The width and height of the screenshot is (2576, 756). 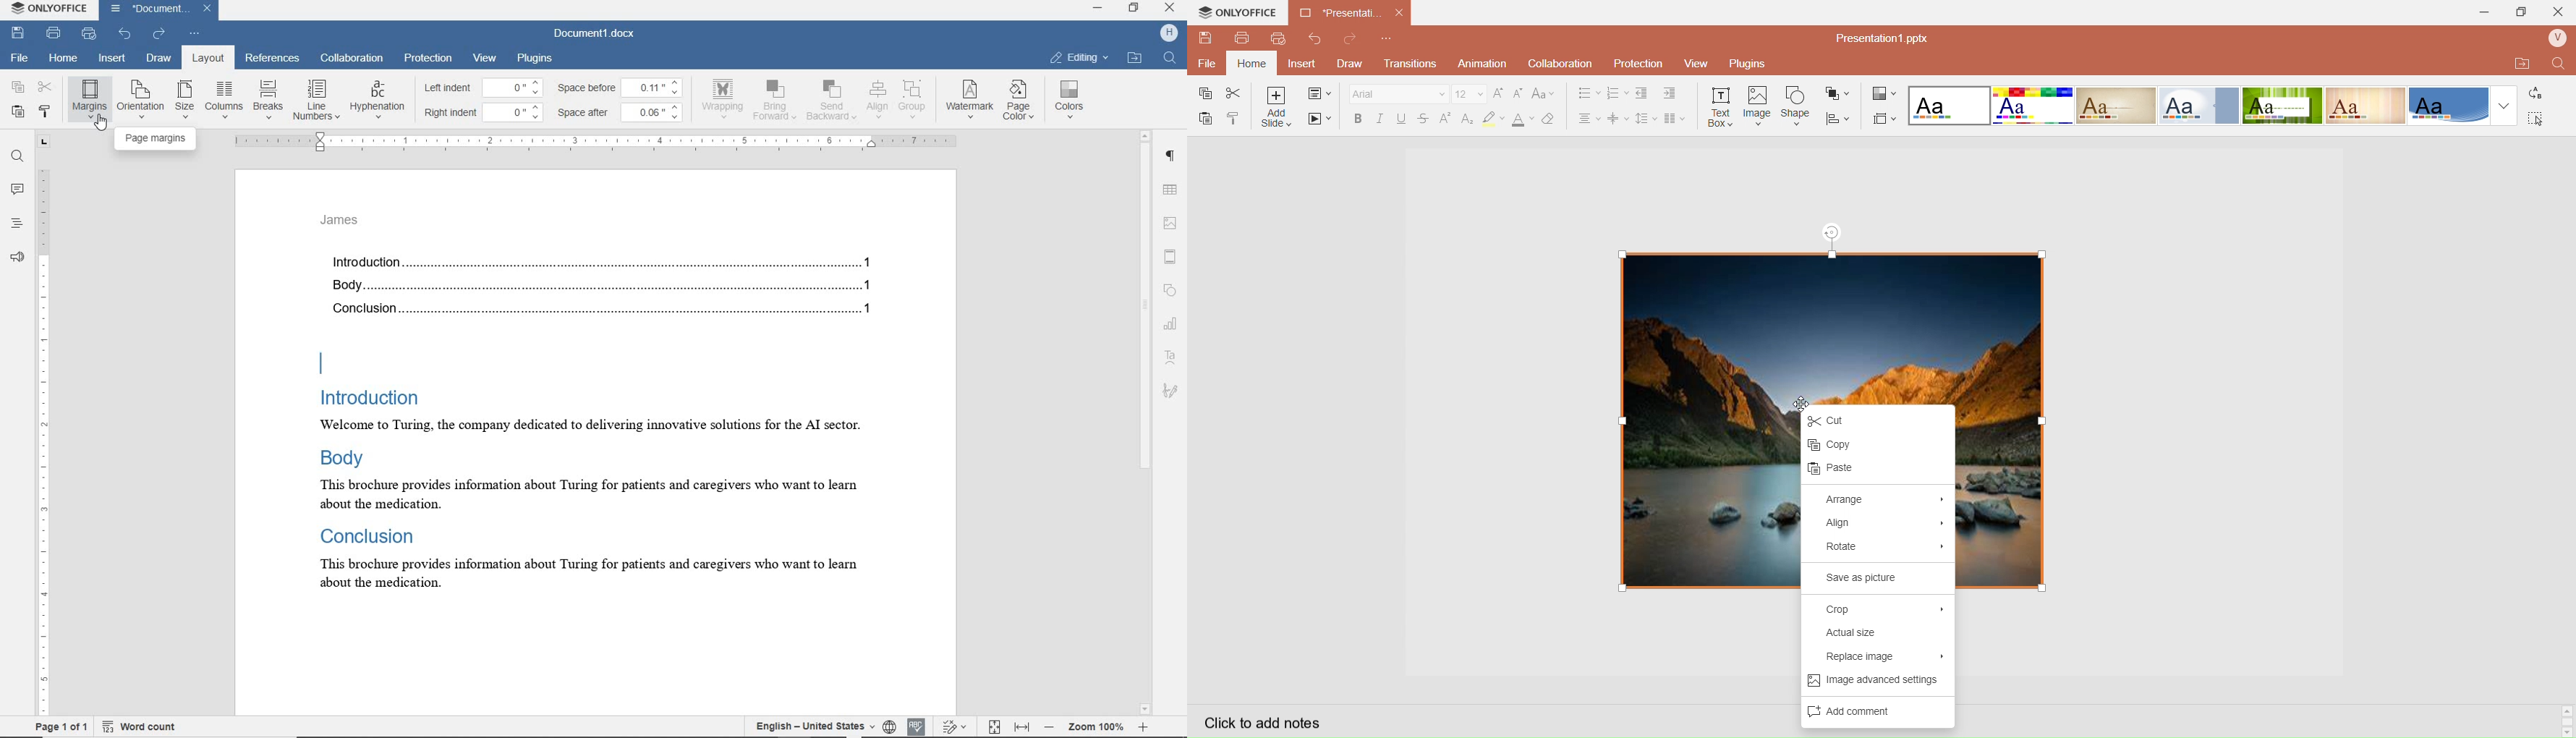 I want to click on Arrange, so click(x=1881, y=499).